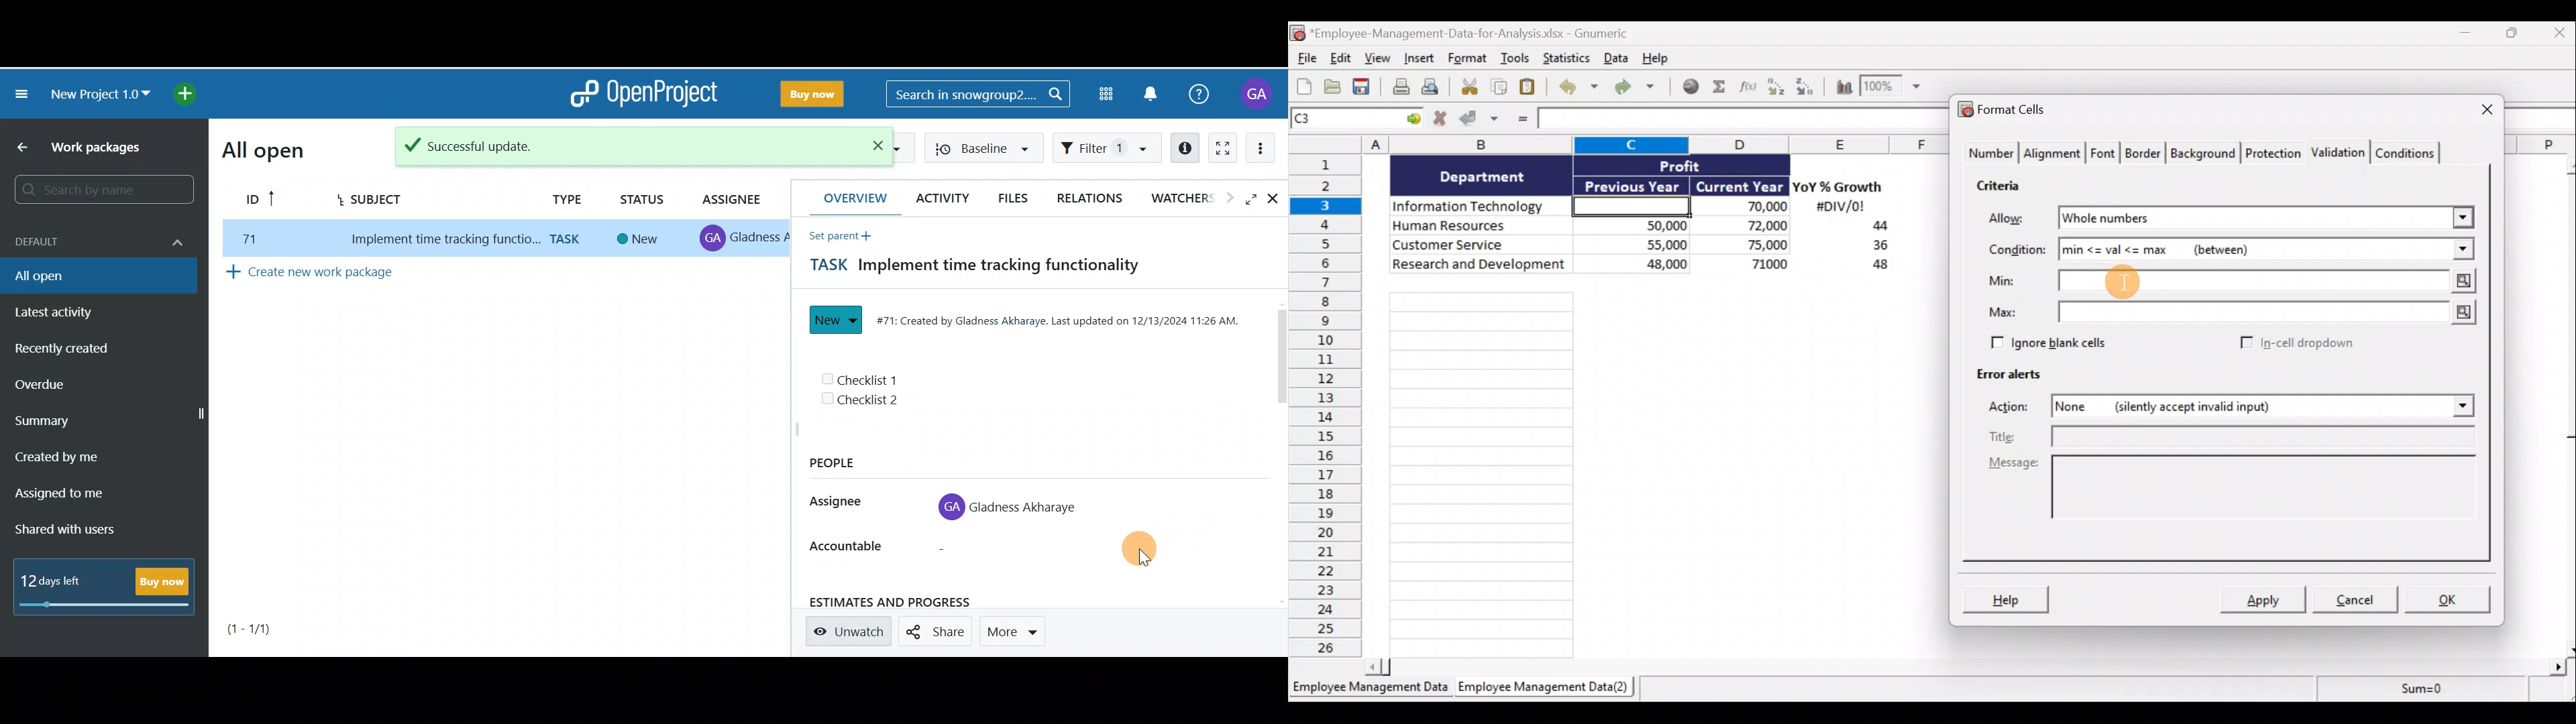 The width and height of the screenshot is (2576, 728). What do you see at coordinates (1275, 200) in the screenshot?
I see `Close details view` at bounding box center [1275, 200].